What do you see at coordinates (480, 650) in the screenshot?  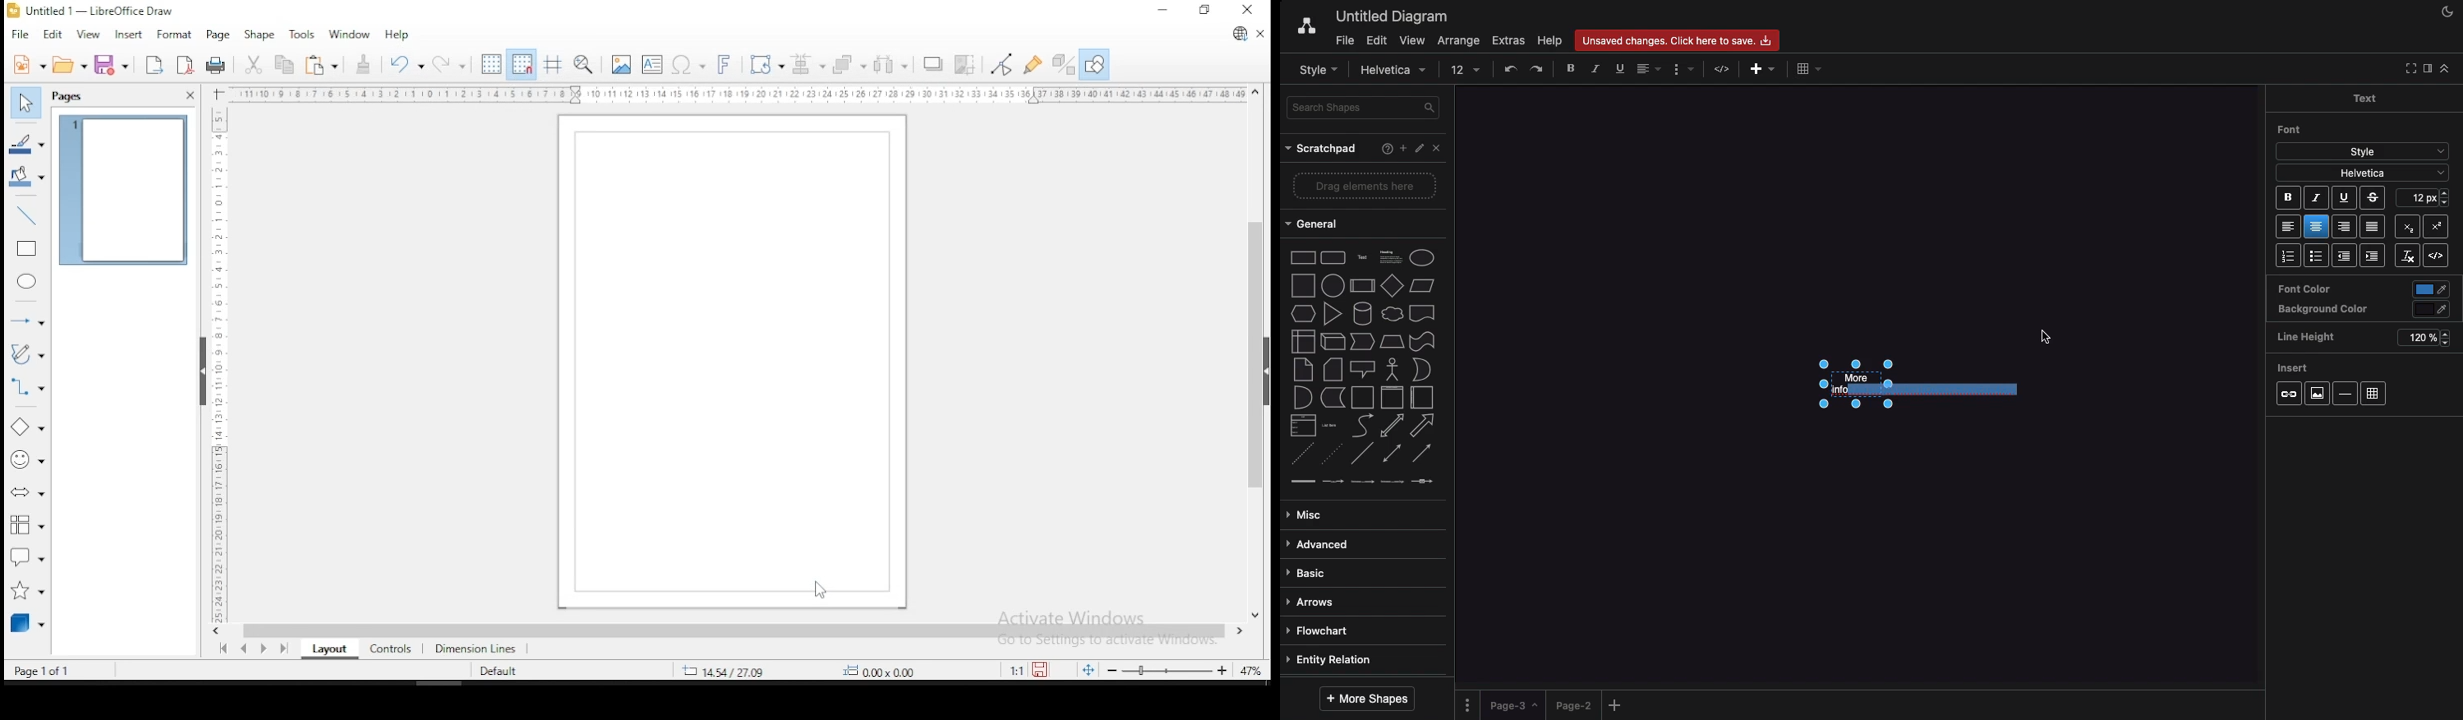 I see `dimension lines` at bounding box center [480, 650].